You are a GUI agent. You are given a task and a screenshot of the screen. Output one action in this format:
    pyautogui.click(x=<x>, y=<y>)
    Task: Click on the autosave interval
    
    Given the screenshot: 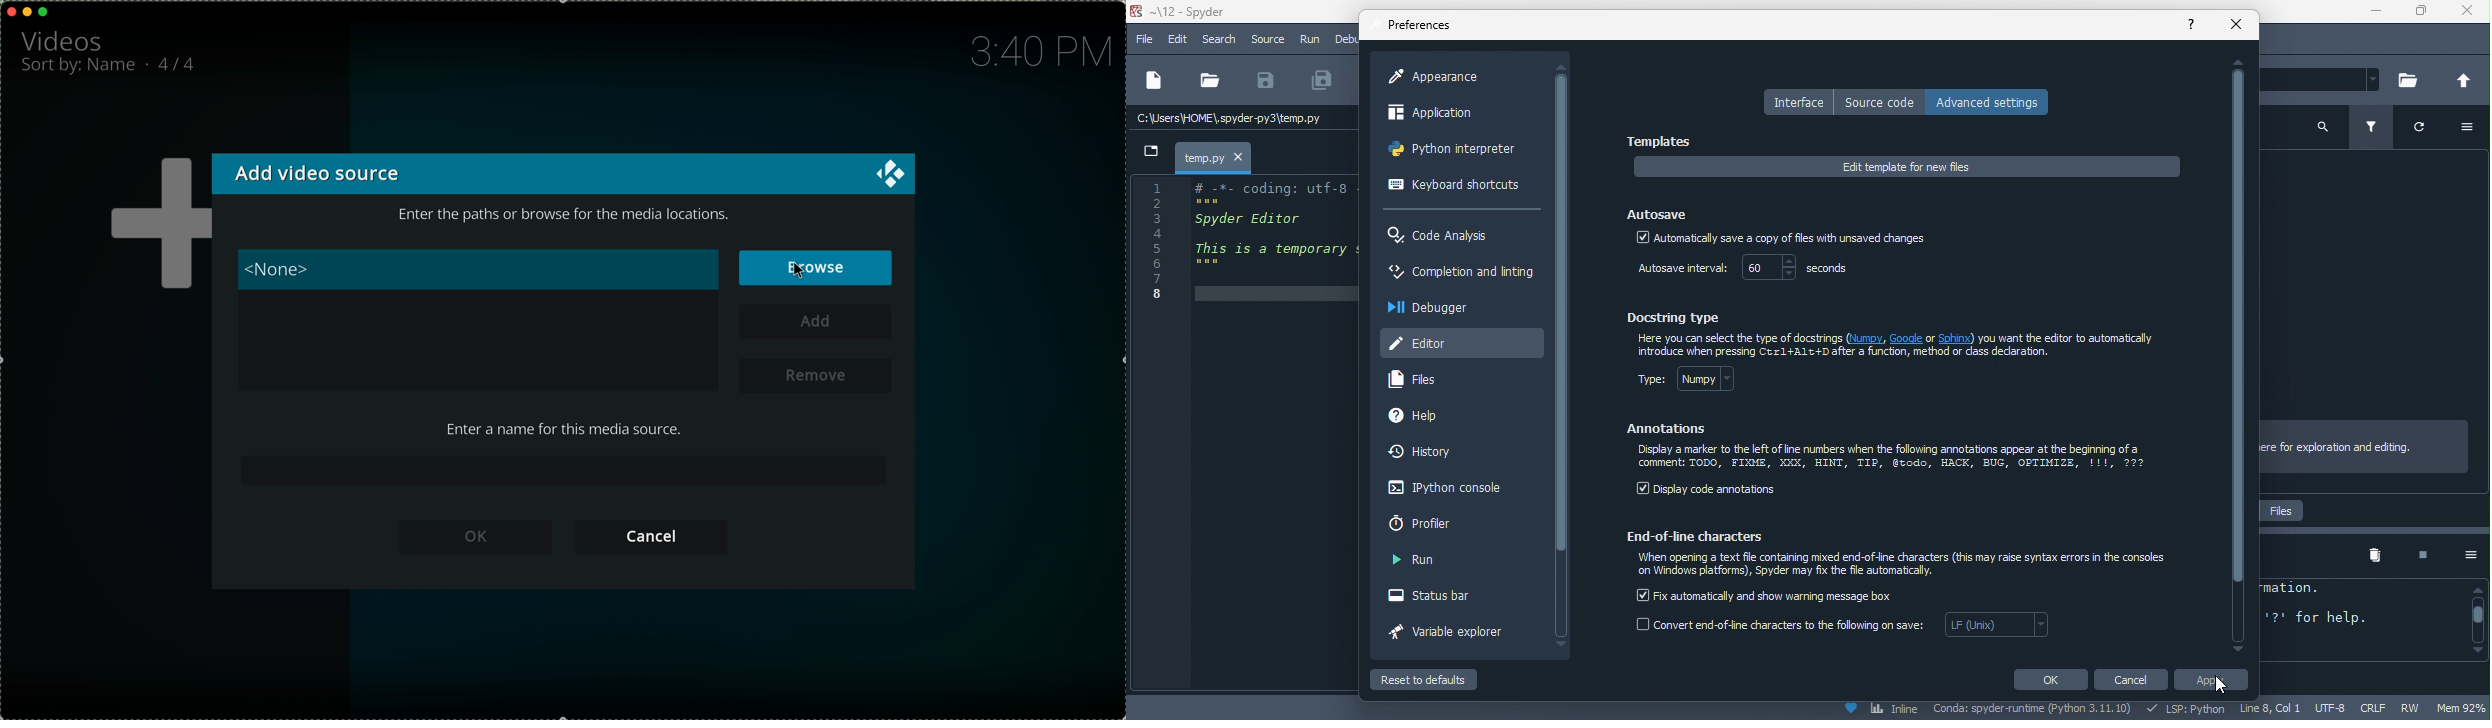 What is the action you would take?
    pyautogui.click(x=1679, y=270)
    